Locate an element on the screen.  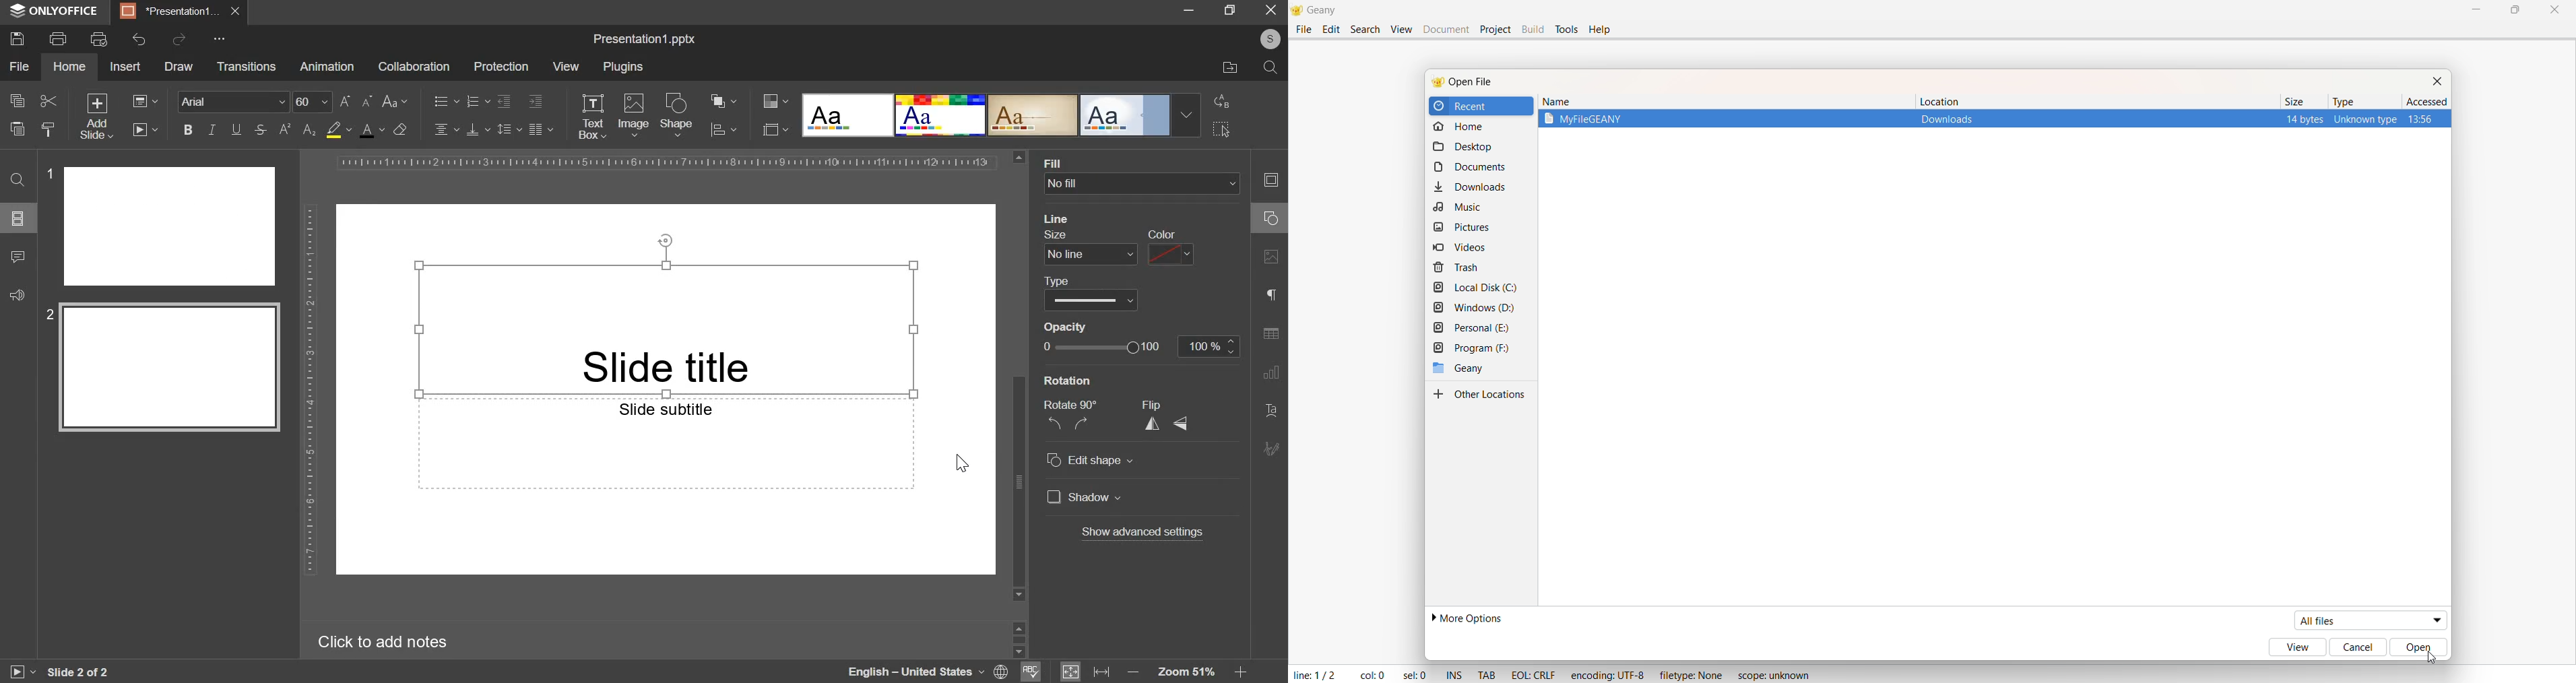
show advanced settings is located at coordinates (1145, 533).